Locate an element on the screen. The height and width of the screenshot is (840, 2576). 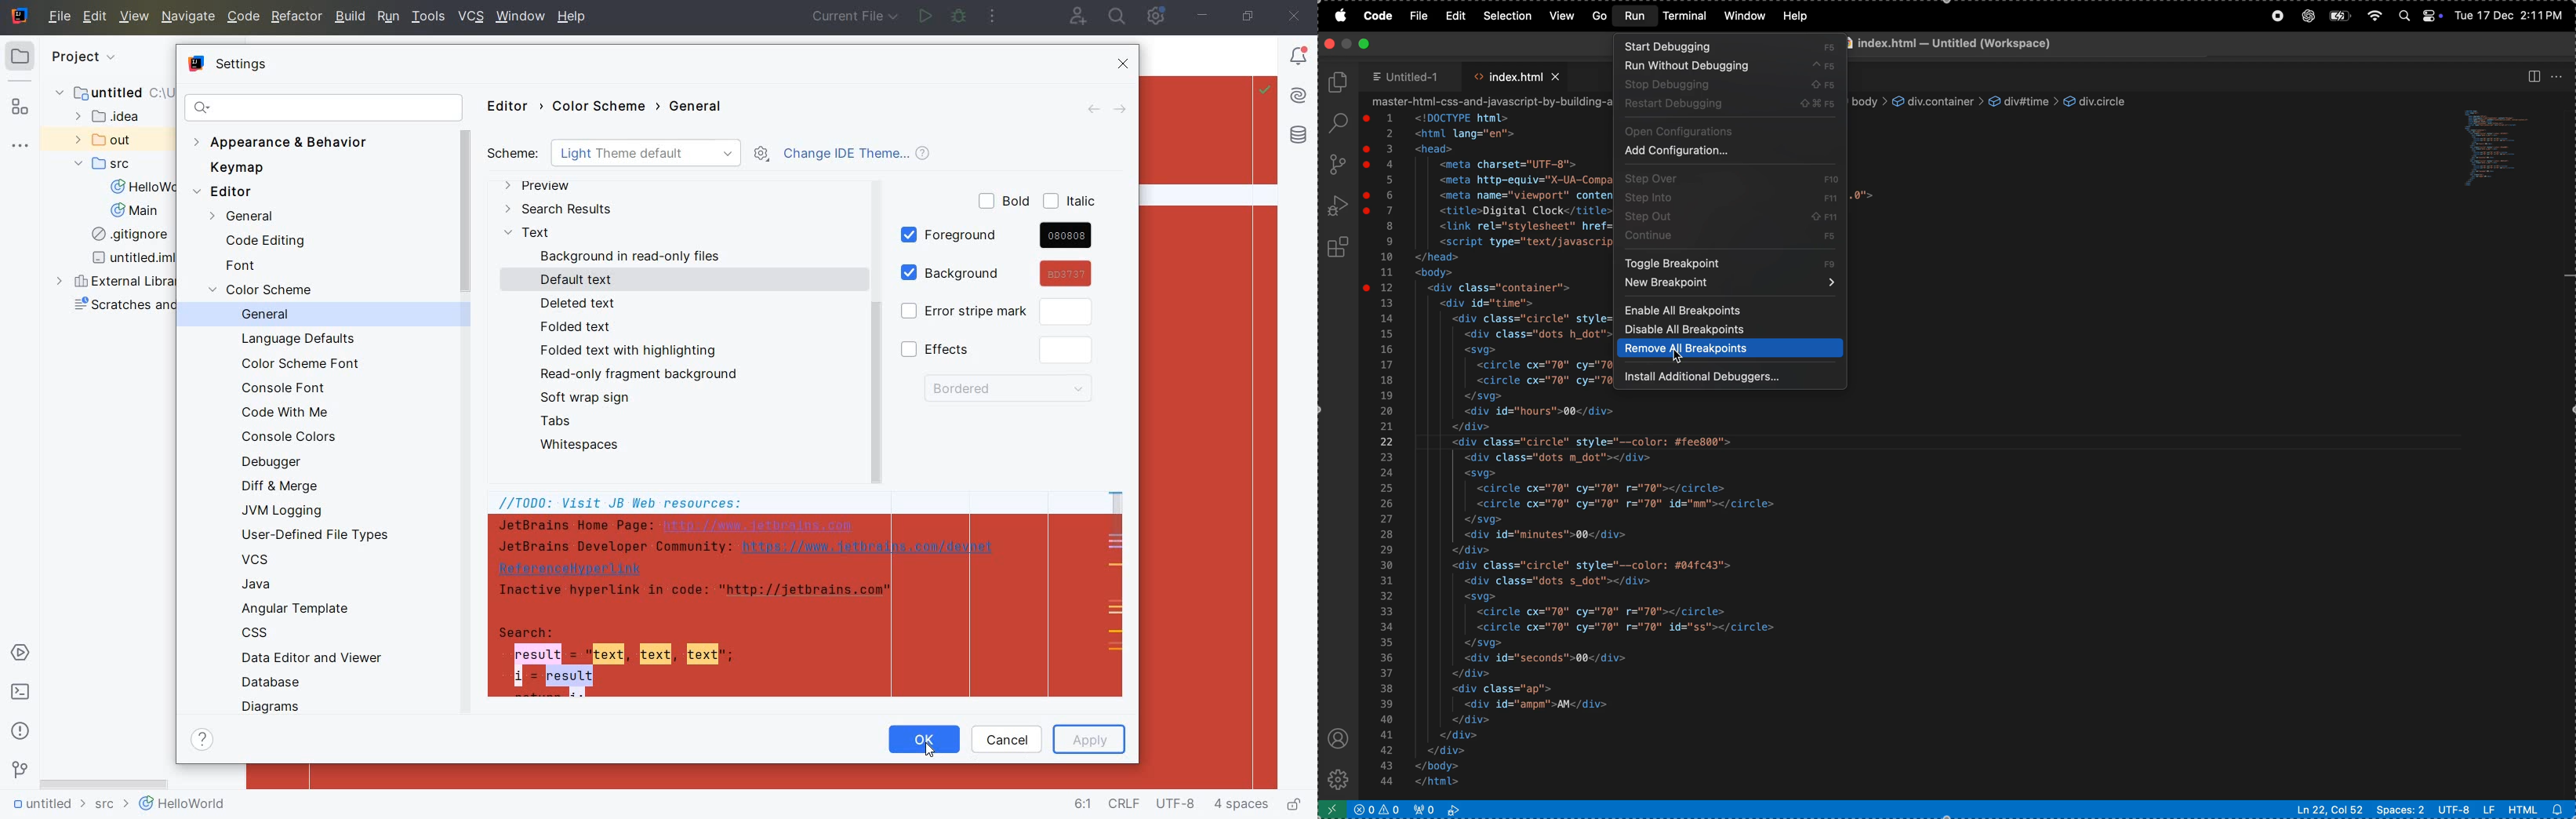
split  is located at coordinates (2533, 76).